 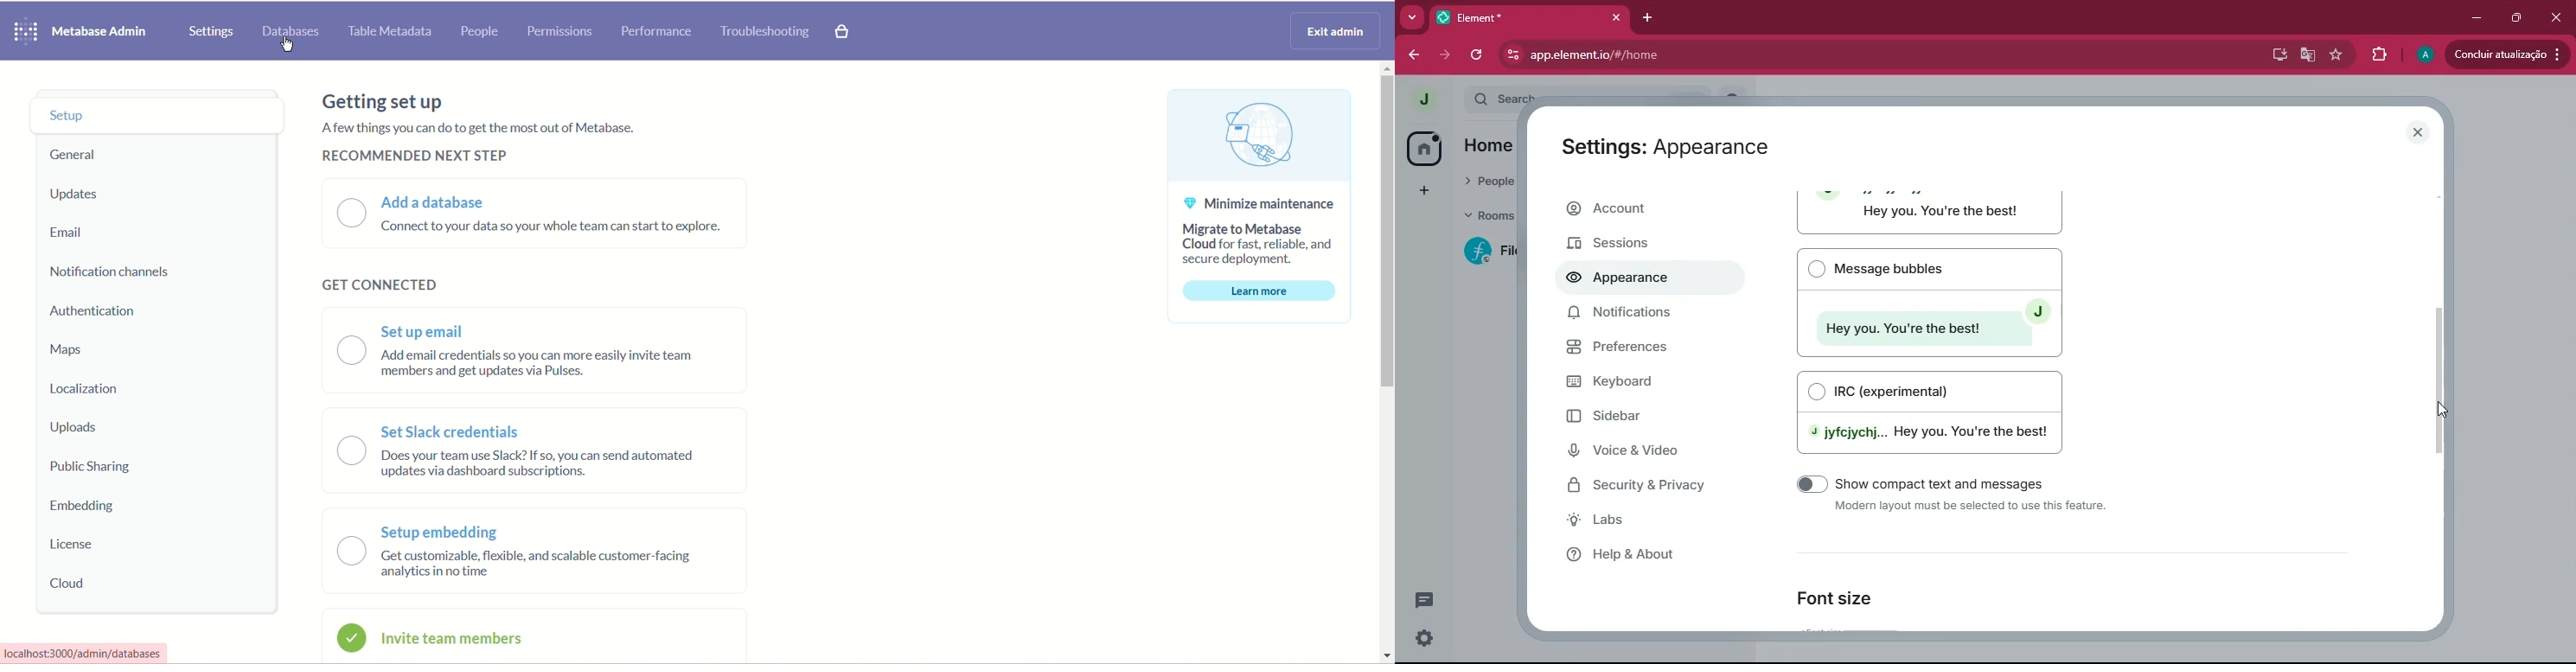 What do you see at coordinates (2440, 377) in the screenshot?
I see `scroll bar` at bounding box center [2440, 377].